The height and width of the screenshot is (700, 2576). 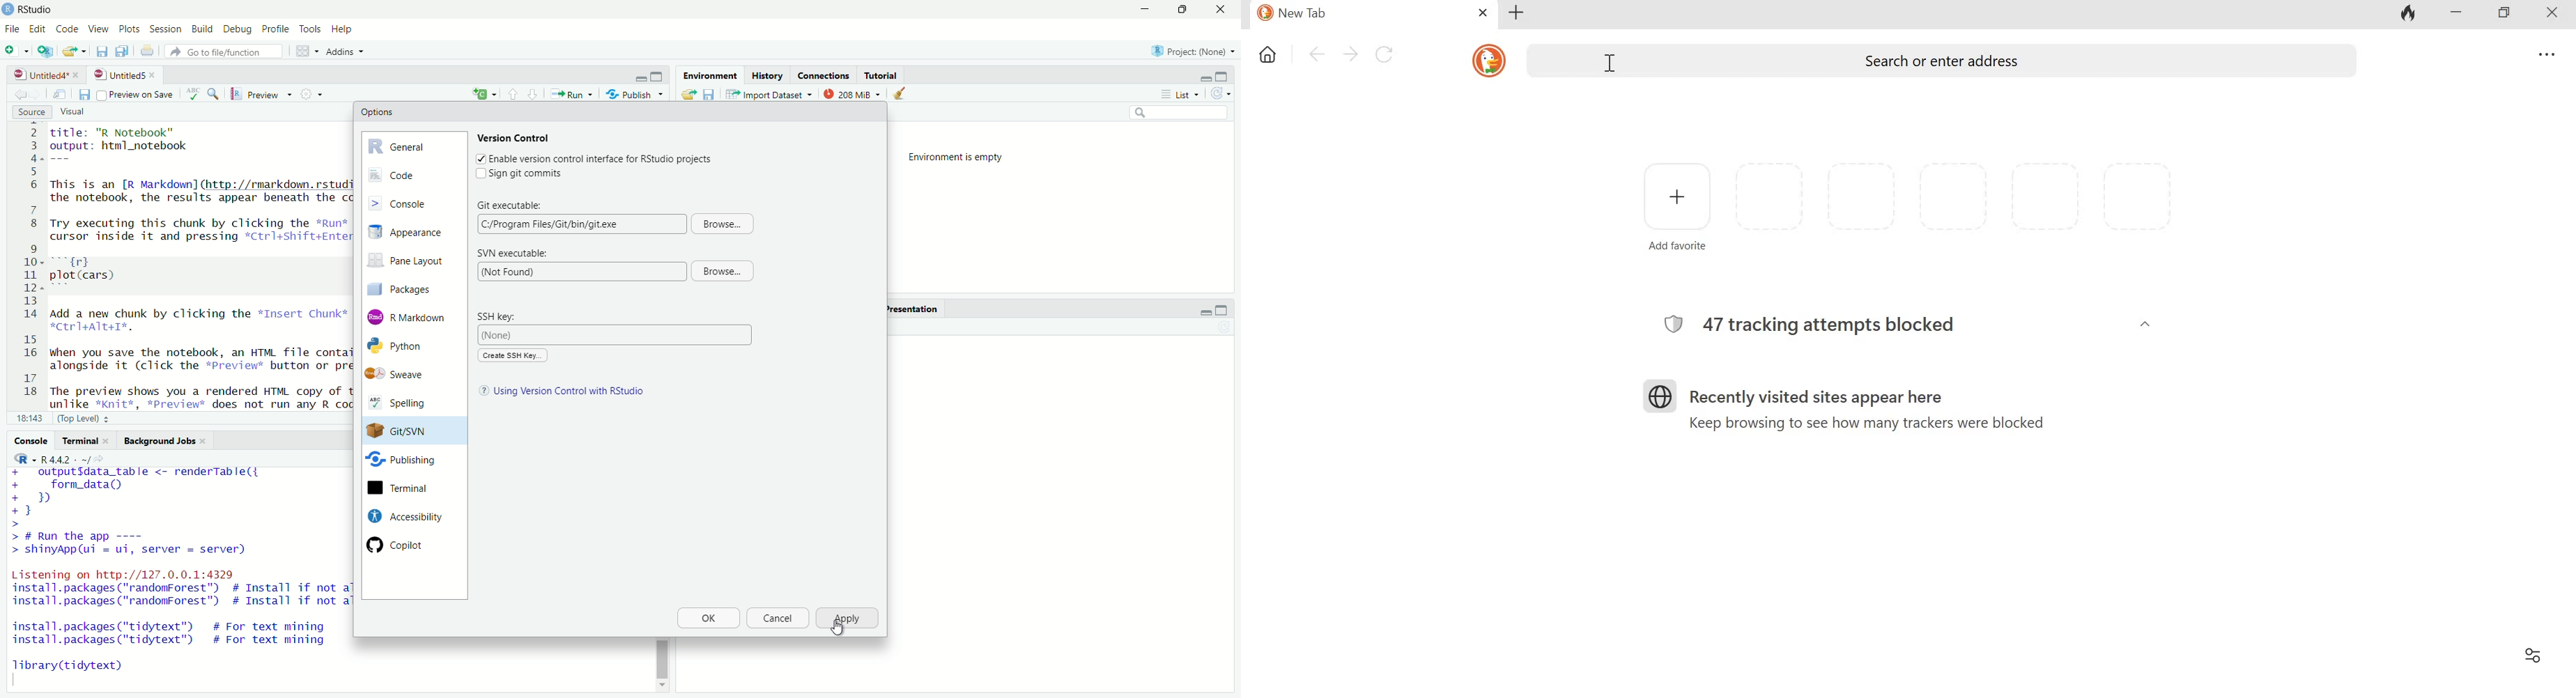 What do you see at coordinates (409, 316) in the screenshot?
I see `Markdown` at bounding box center [409, 316].